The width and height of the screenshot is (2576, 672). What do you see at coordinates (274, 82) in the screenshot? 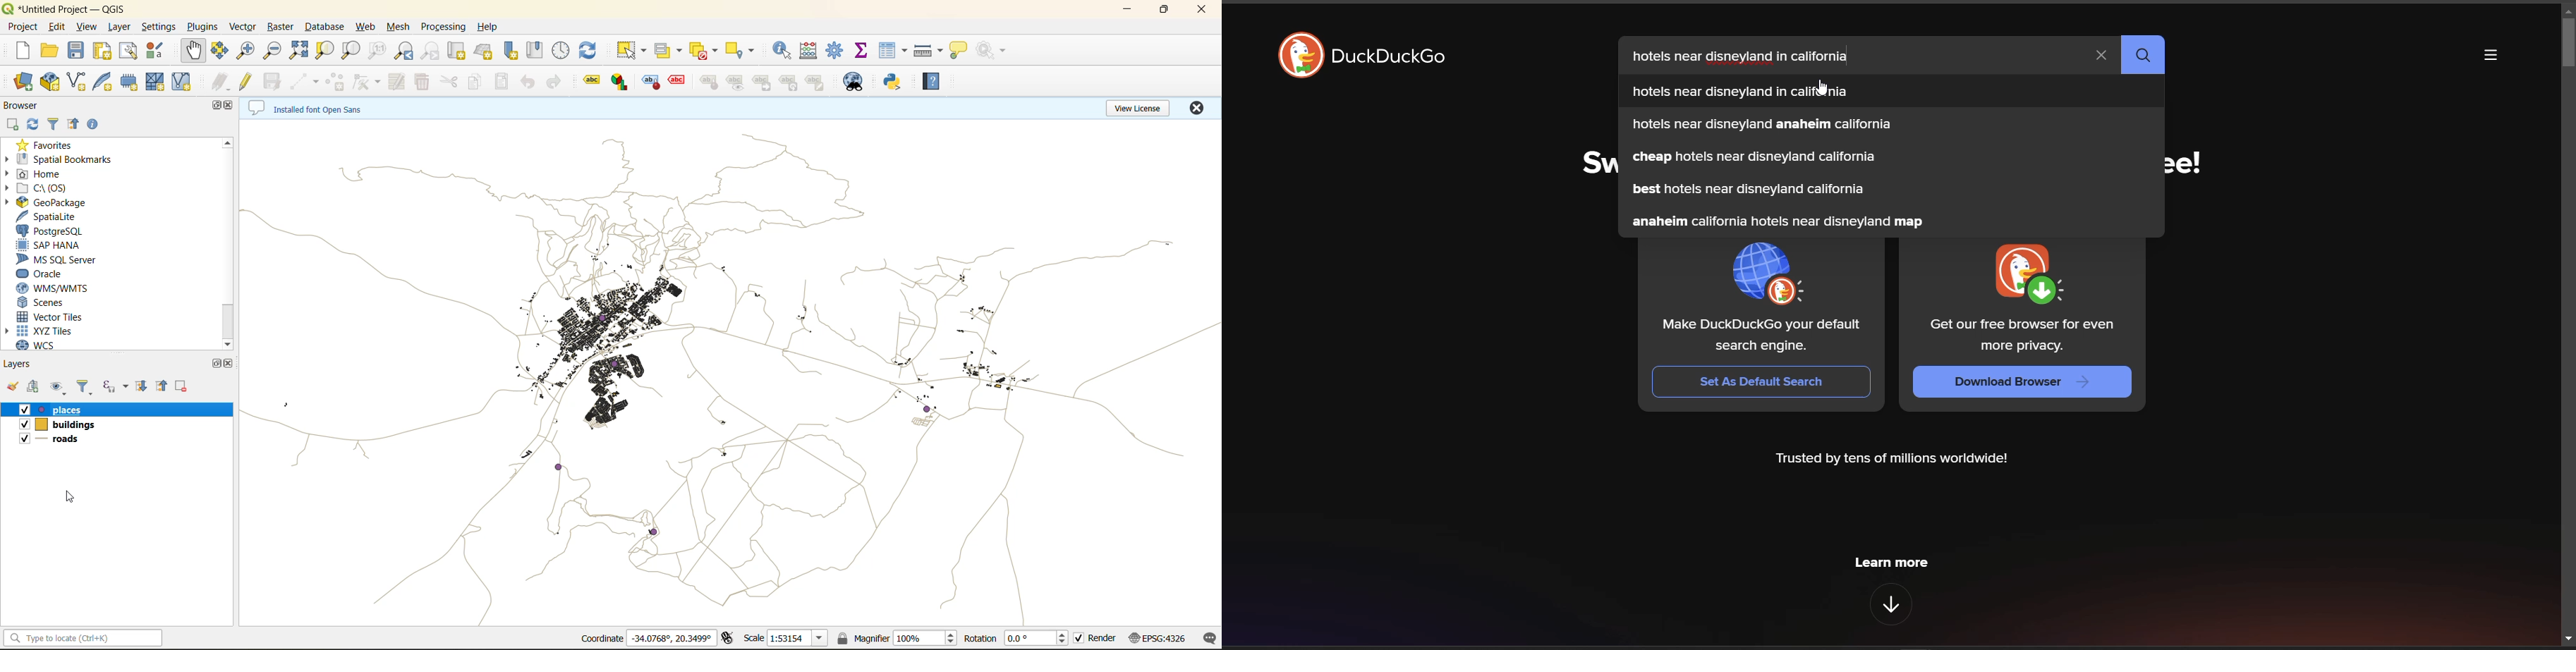
I see `save edits` at bounding box center [274, 82].